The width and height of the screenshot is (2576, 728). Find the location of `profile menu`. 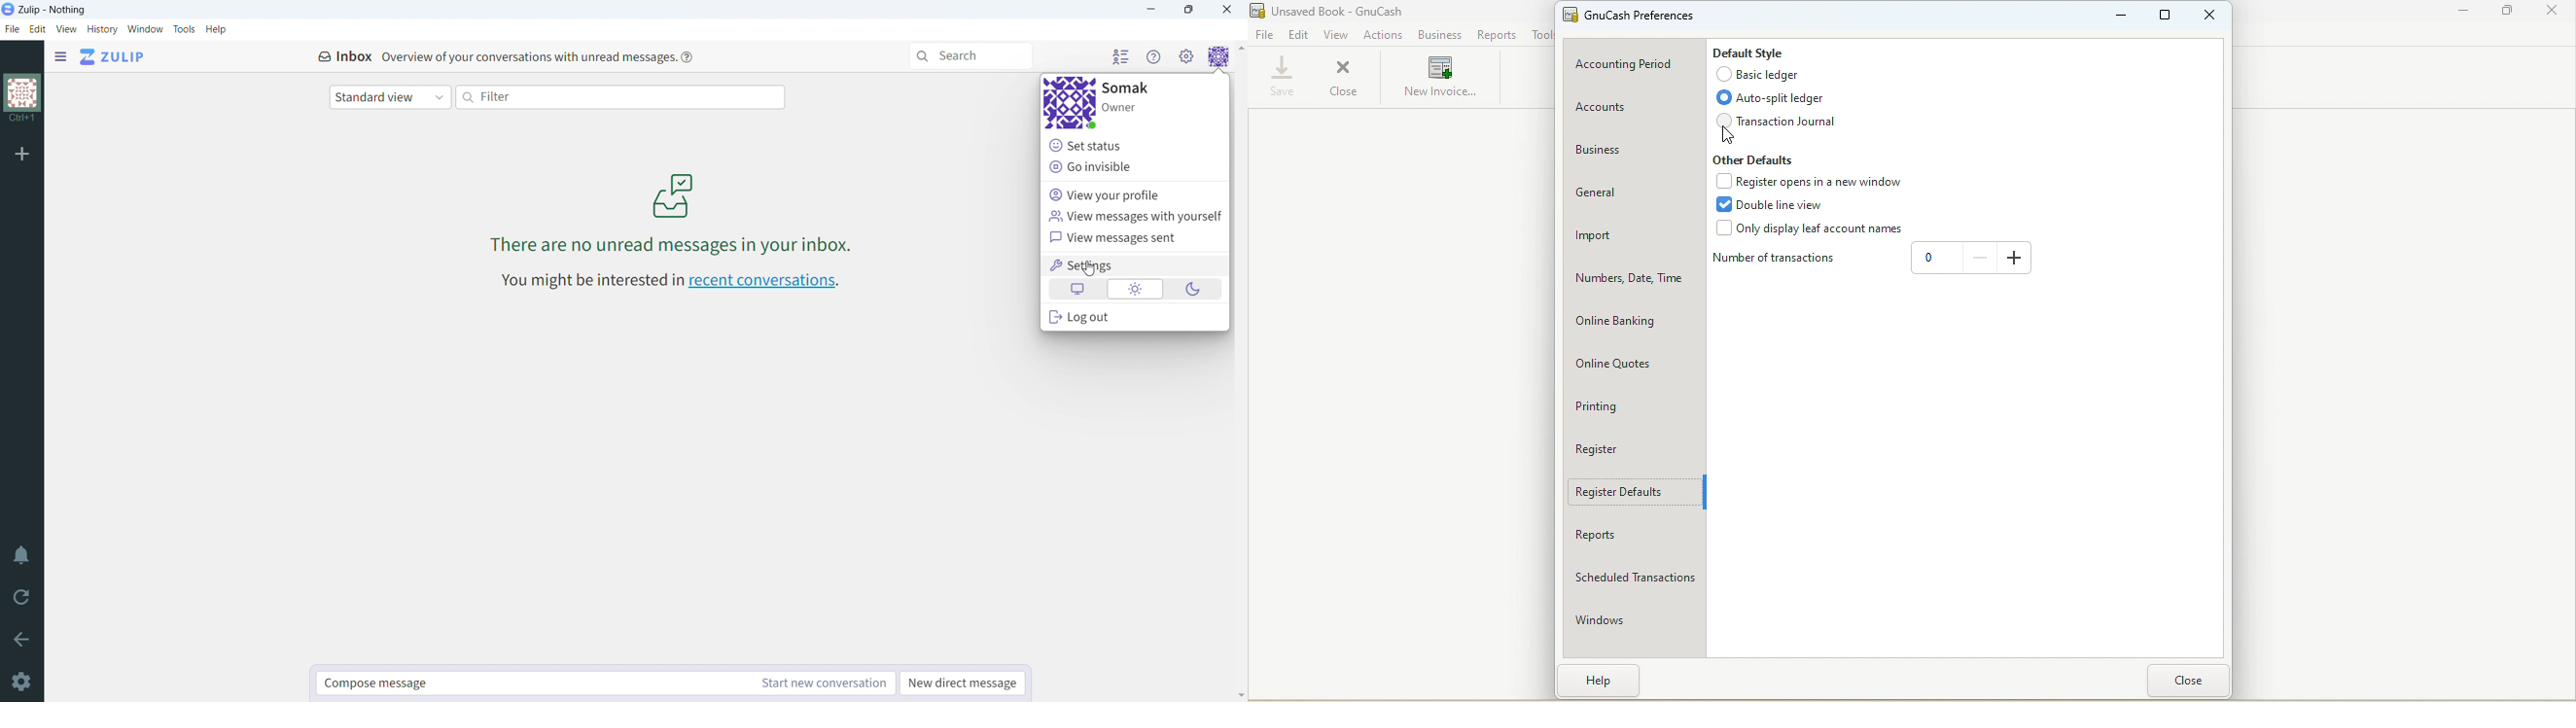

profile menu is located at coordinates (1219, 57).